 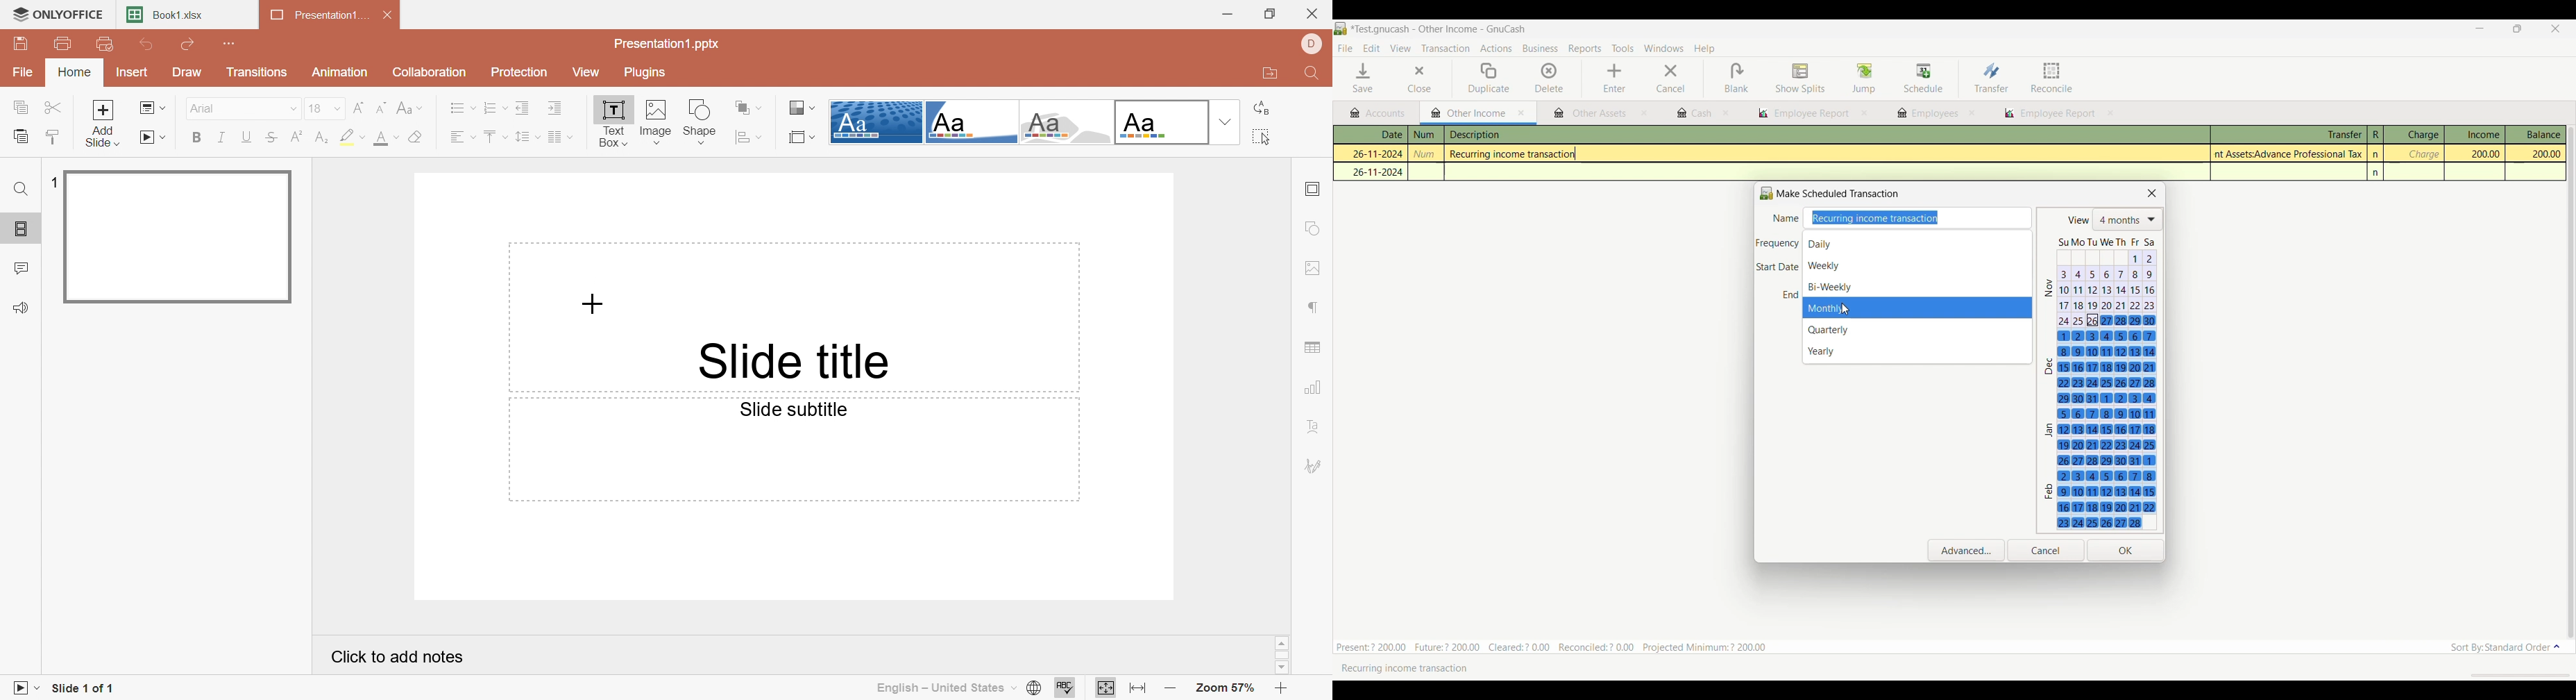 I want to click on Customize Quick Access Toolbar, so click(x=231, y=44).